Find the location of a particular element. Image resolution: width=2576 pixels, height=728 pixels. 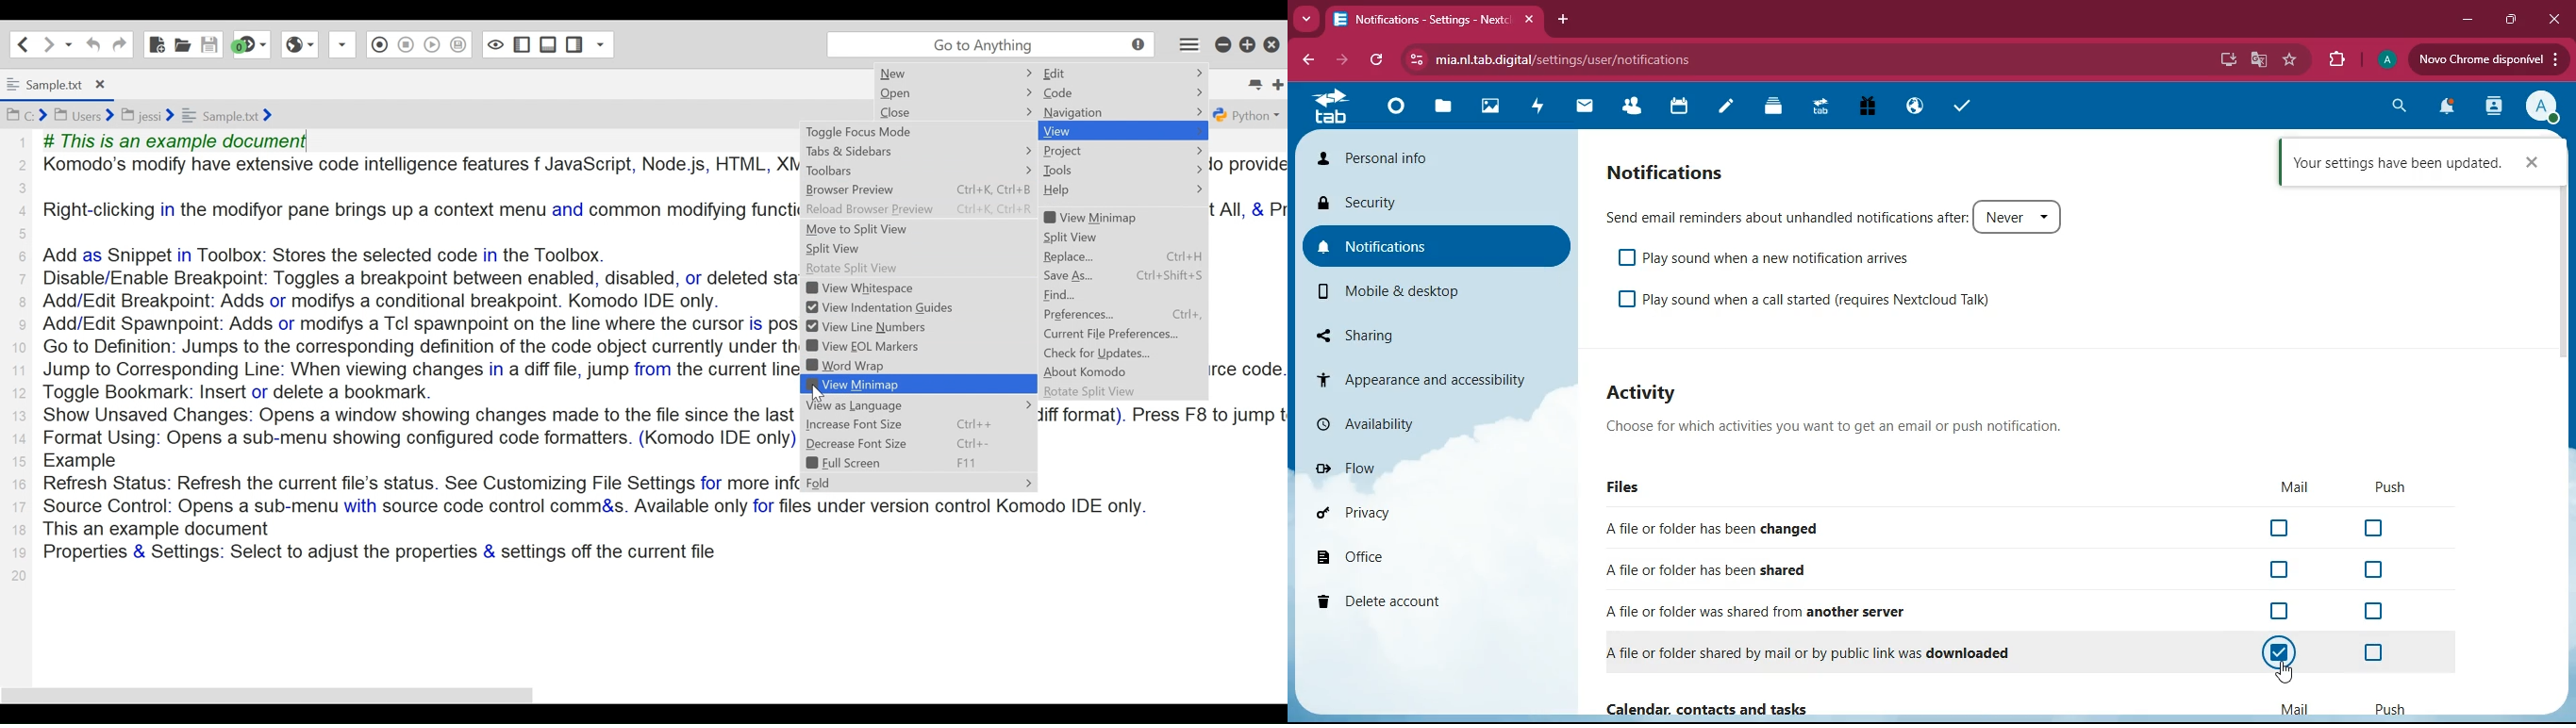

files is located at coordinates (1442, 108).